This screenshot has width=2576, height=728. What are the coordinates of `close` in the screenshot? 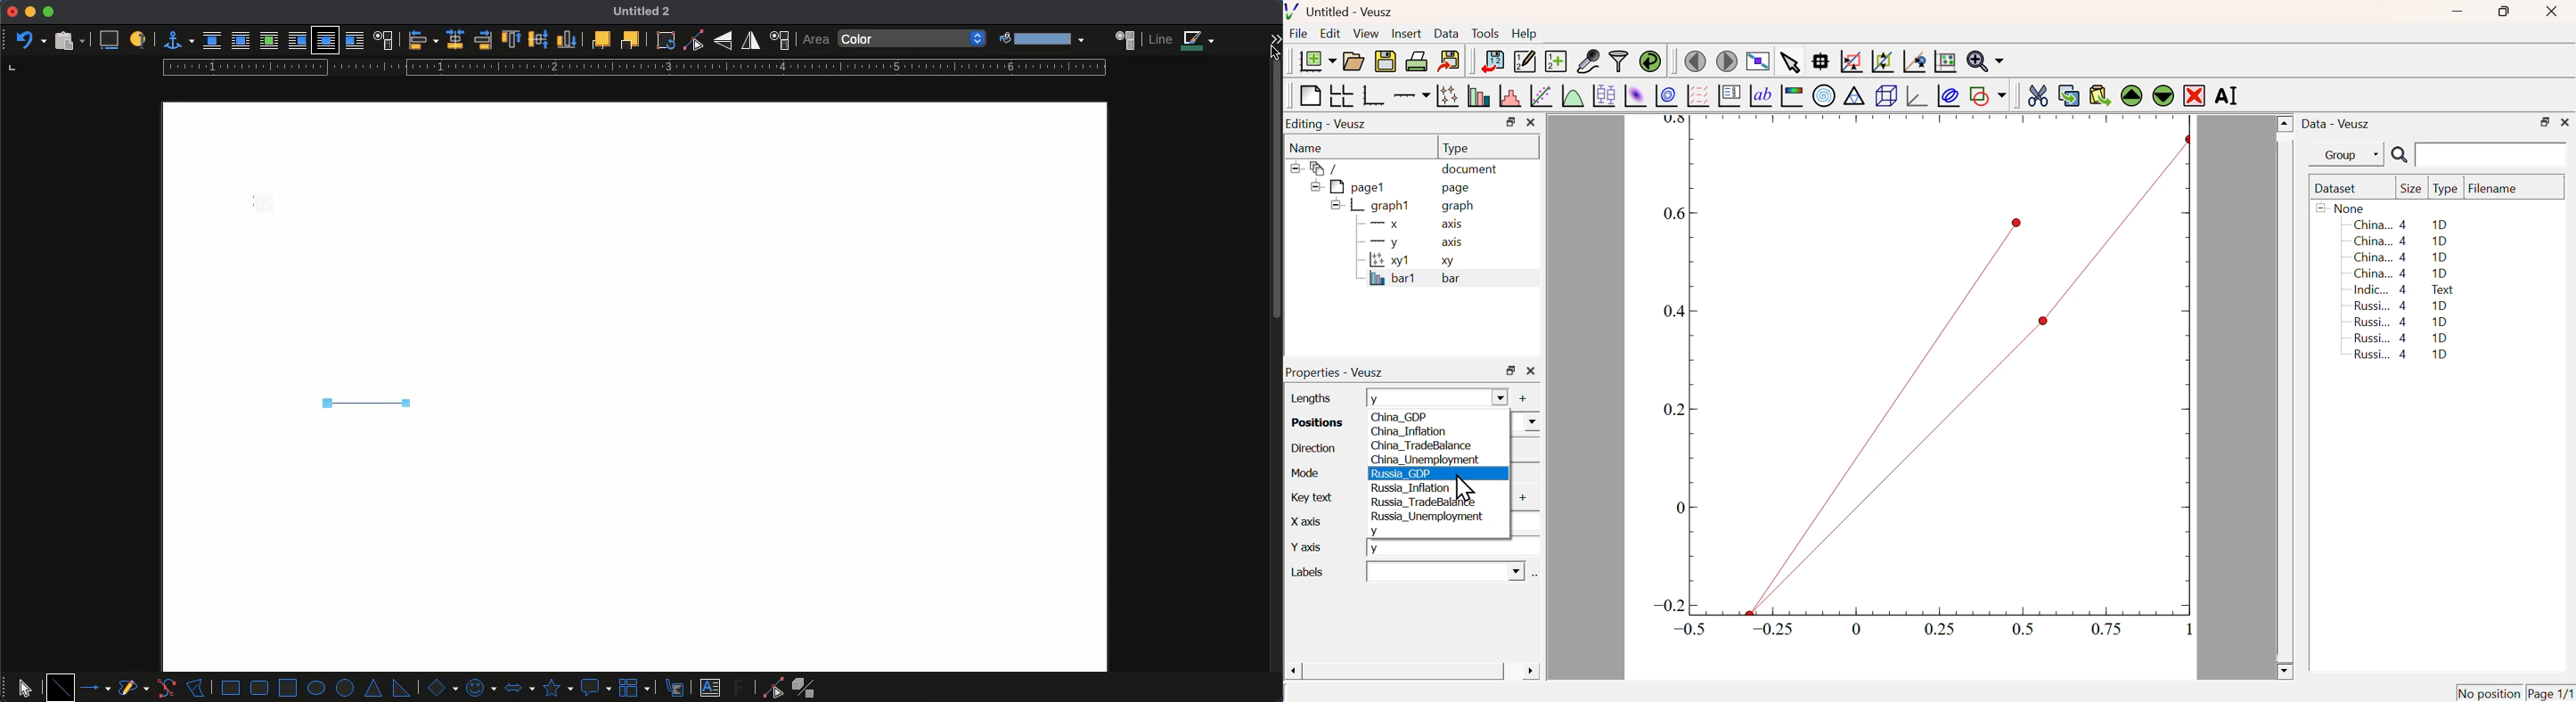 It's located at (12, 12).